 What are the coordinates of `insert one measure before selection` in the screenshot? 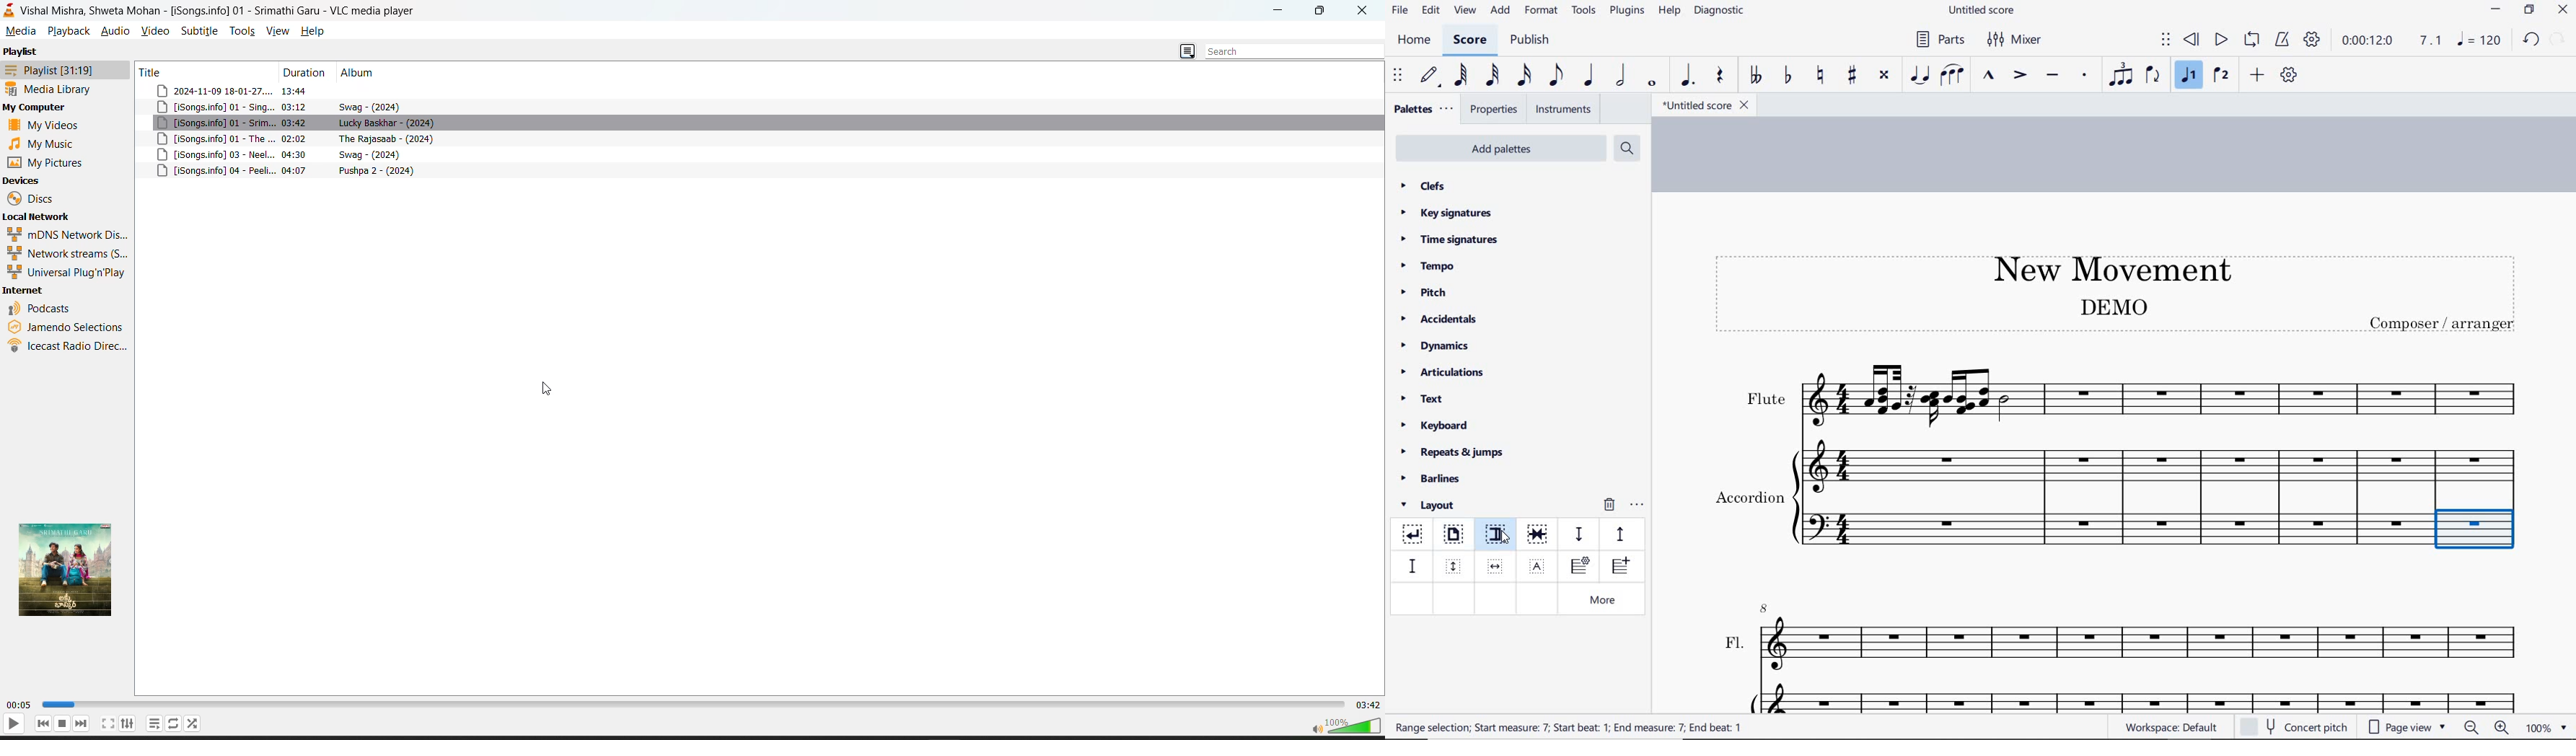 It's located at (1618, 568).